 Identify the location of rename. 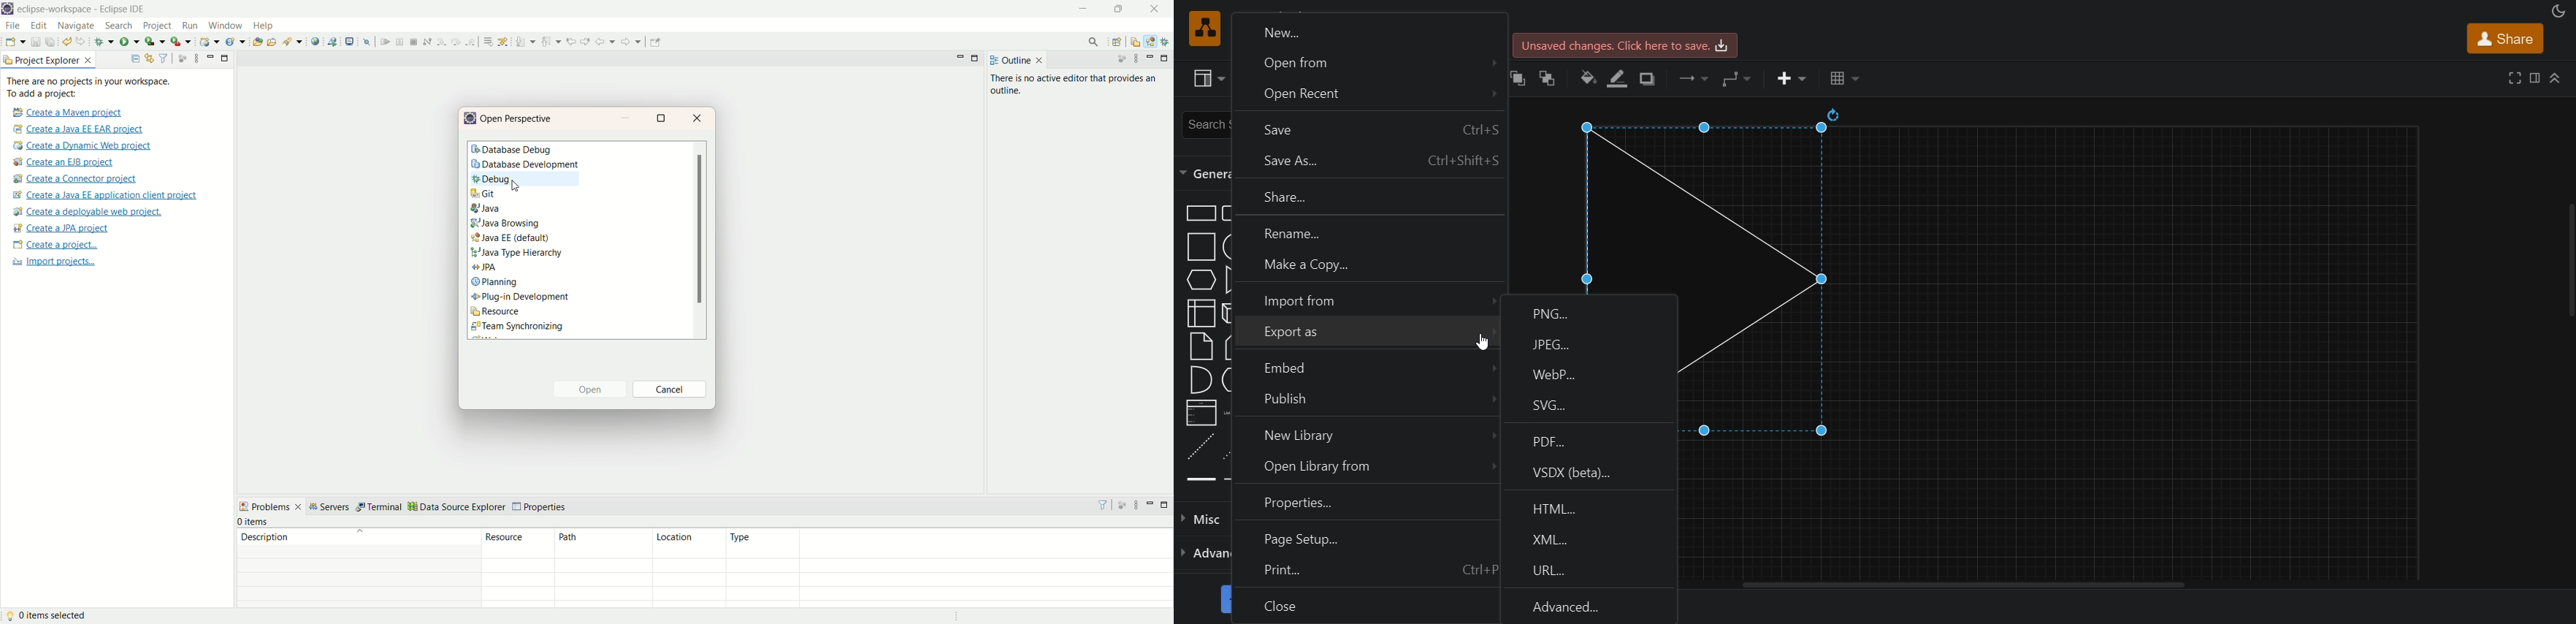
(1365, 234).